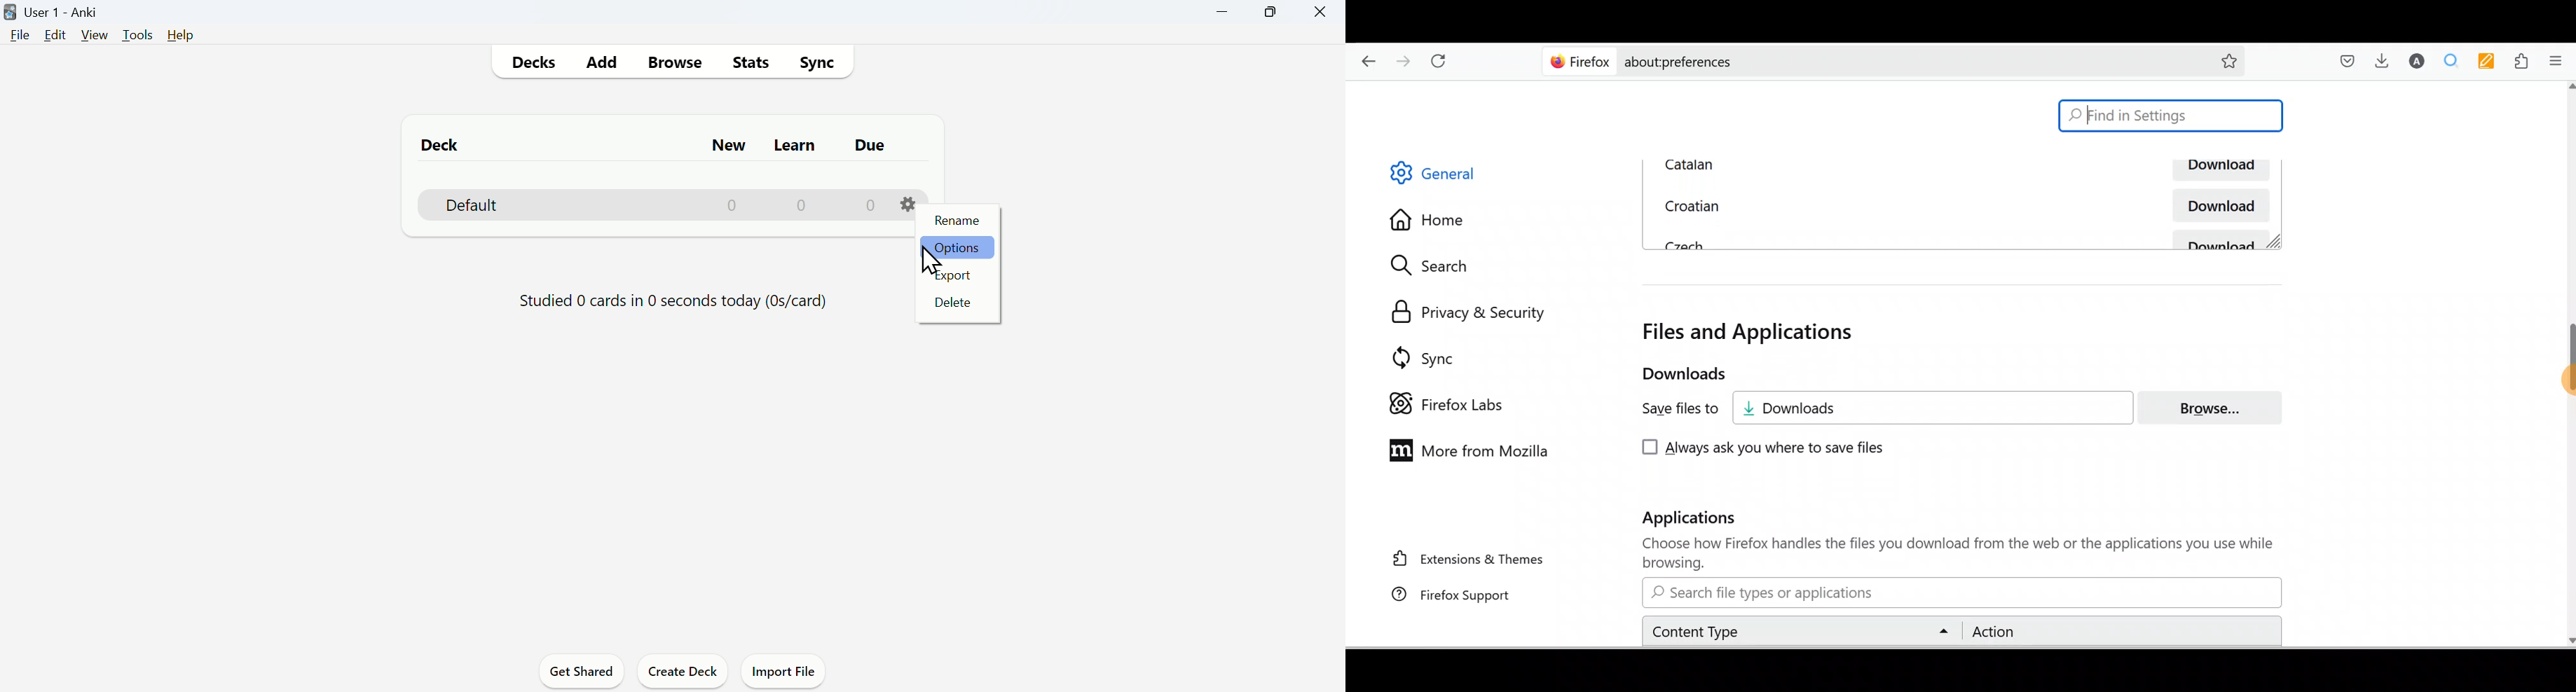  What do you see at coordinates (2455, 61) in the screenshot?
I see `Multiple search and highlight` at bounding box center [2455, 61].